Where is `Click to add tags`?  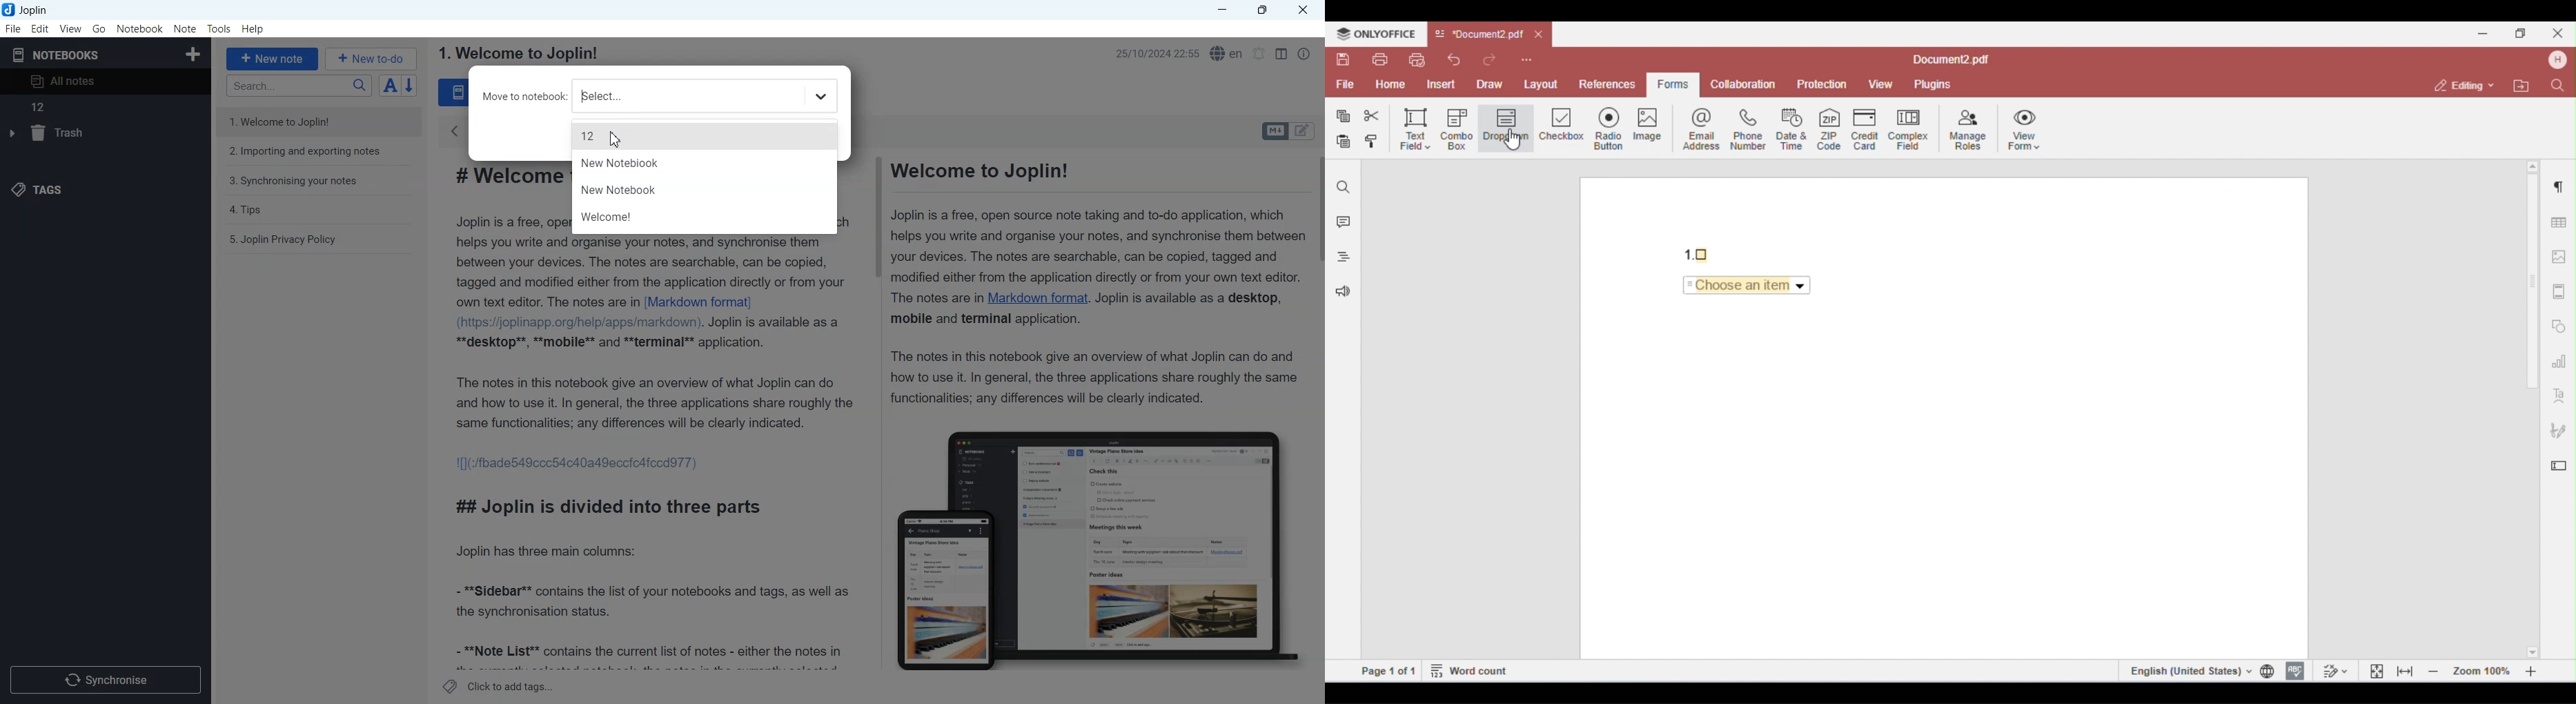 Click to add tags is located at coordinates (499, 686).